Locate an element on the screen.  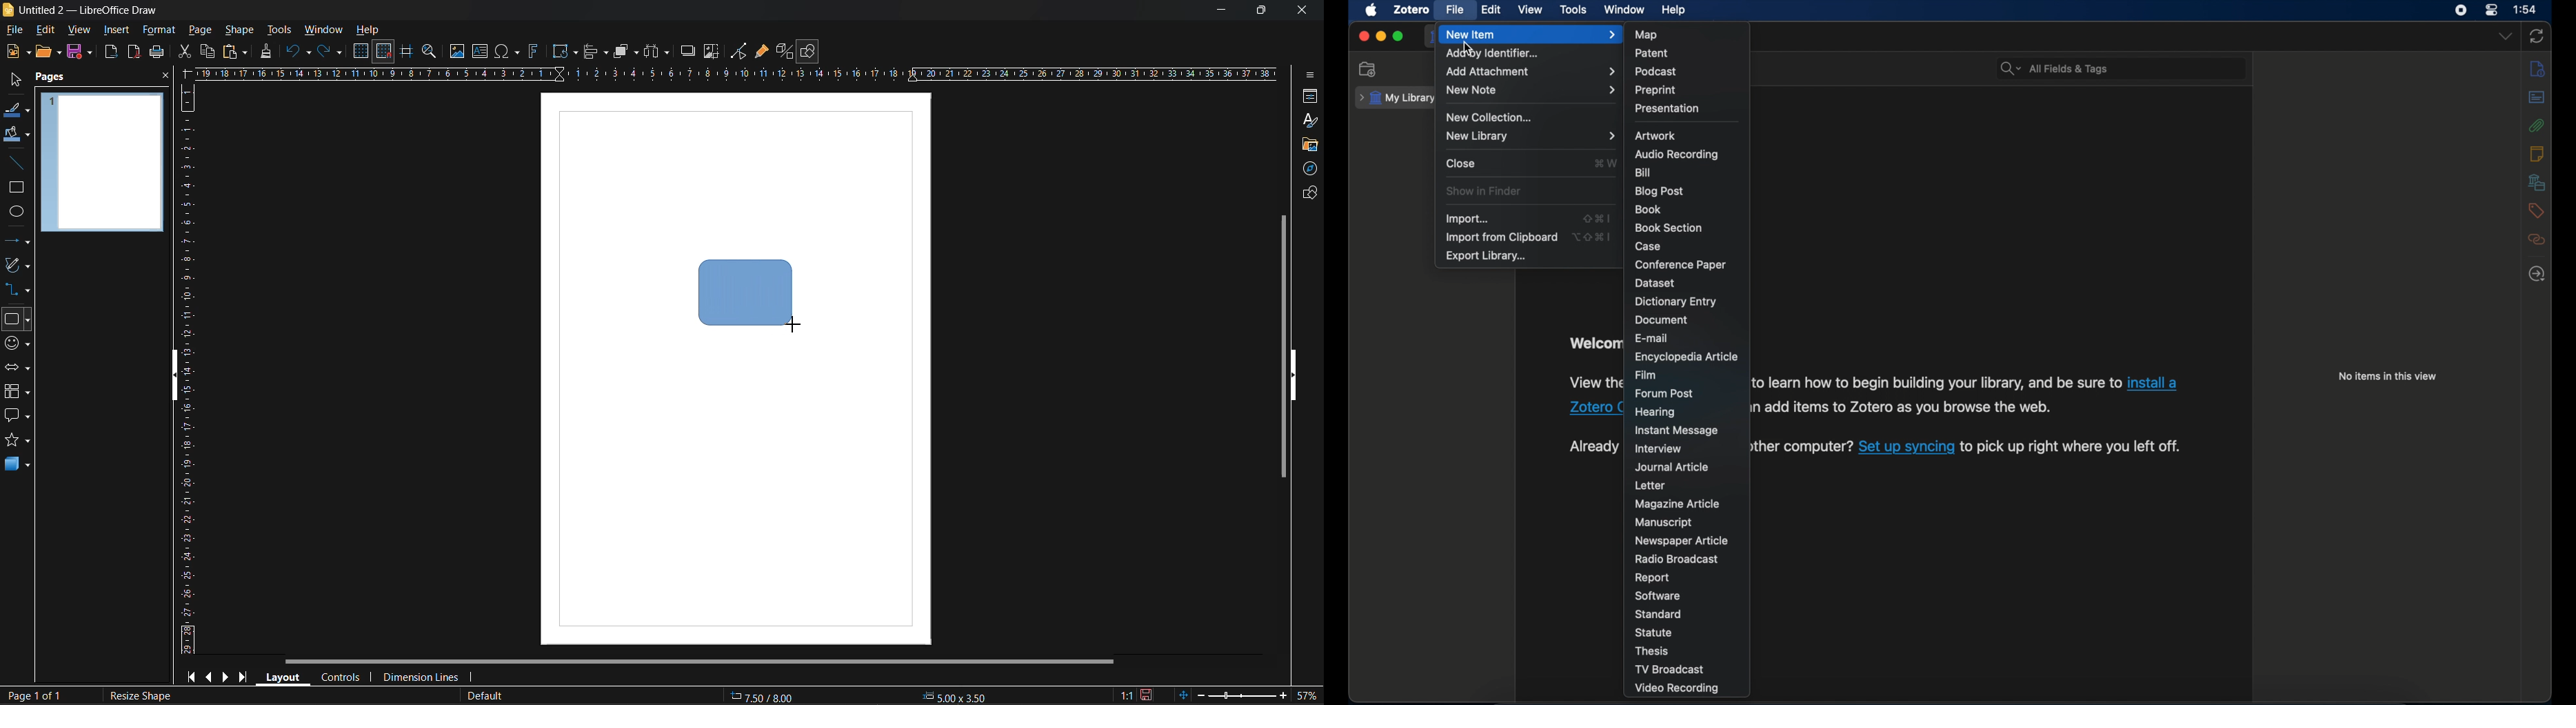
standard is located at coordinates (1659, 614).